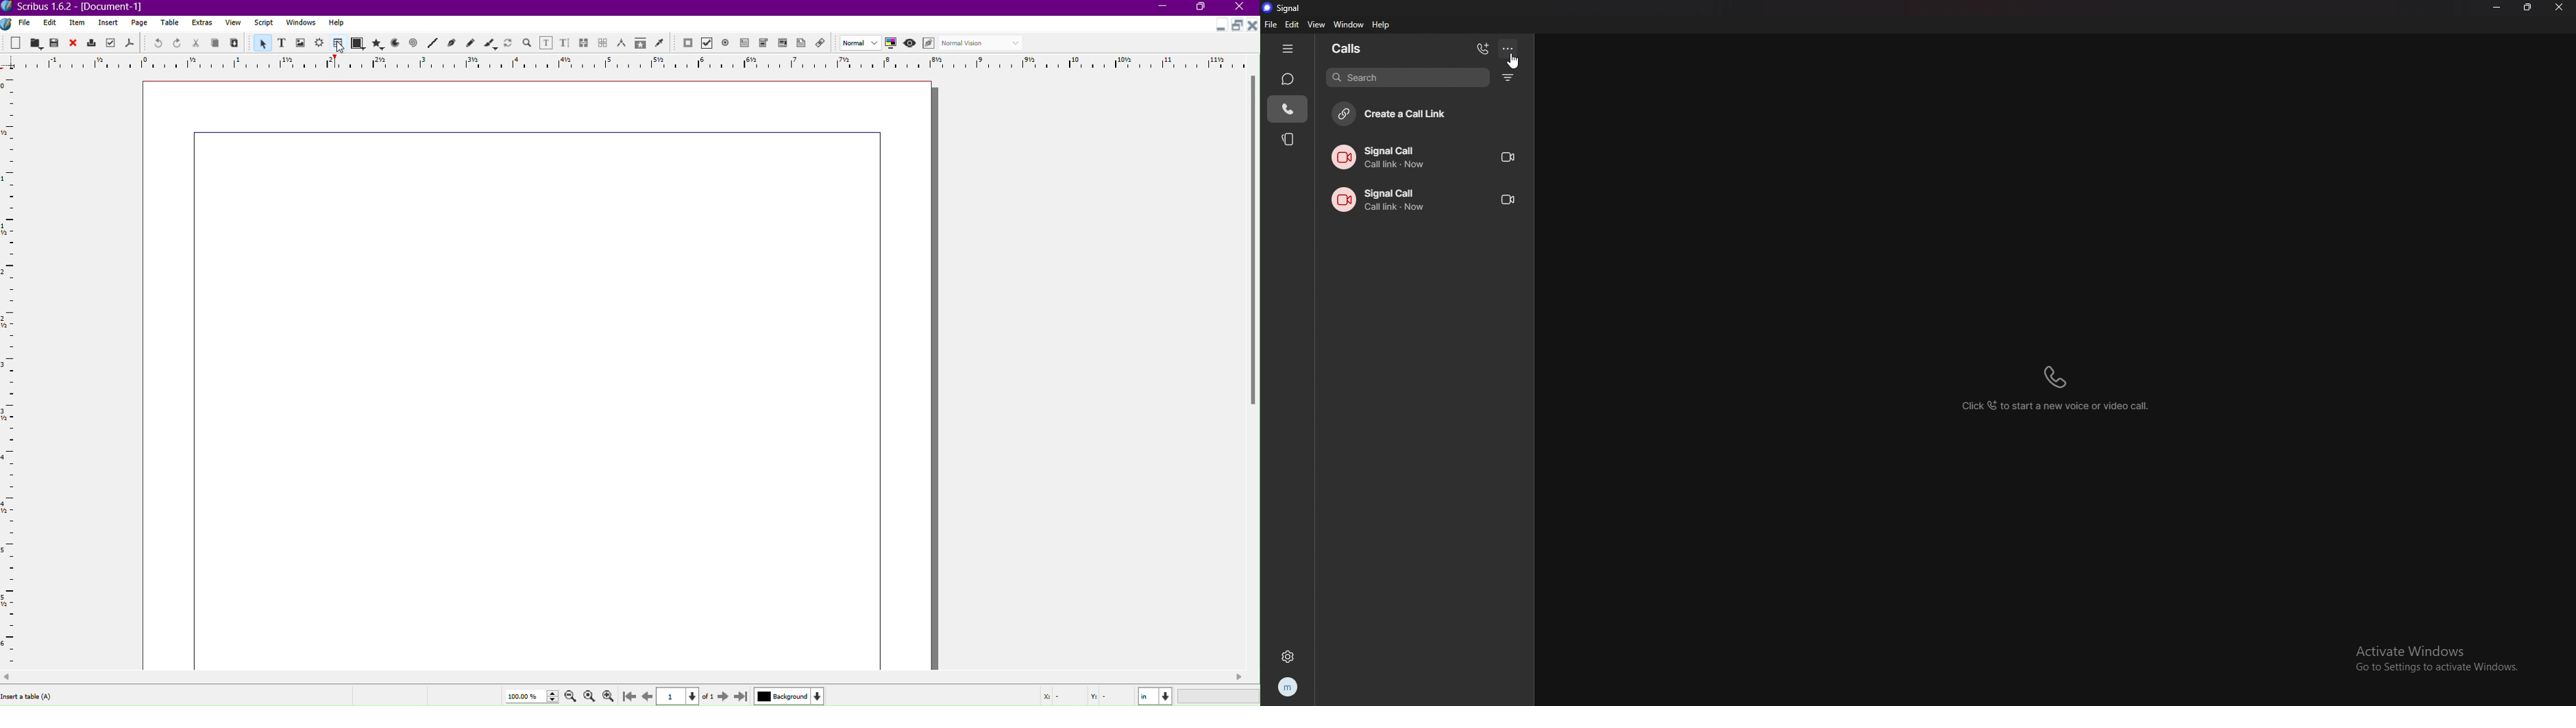 The height and width of the screenshot is (728, 2576). Describe the element at coordinates (129, 43) in the screenshot. I see `Save as PDF` at that location.